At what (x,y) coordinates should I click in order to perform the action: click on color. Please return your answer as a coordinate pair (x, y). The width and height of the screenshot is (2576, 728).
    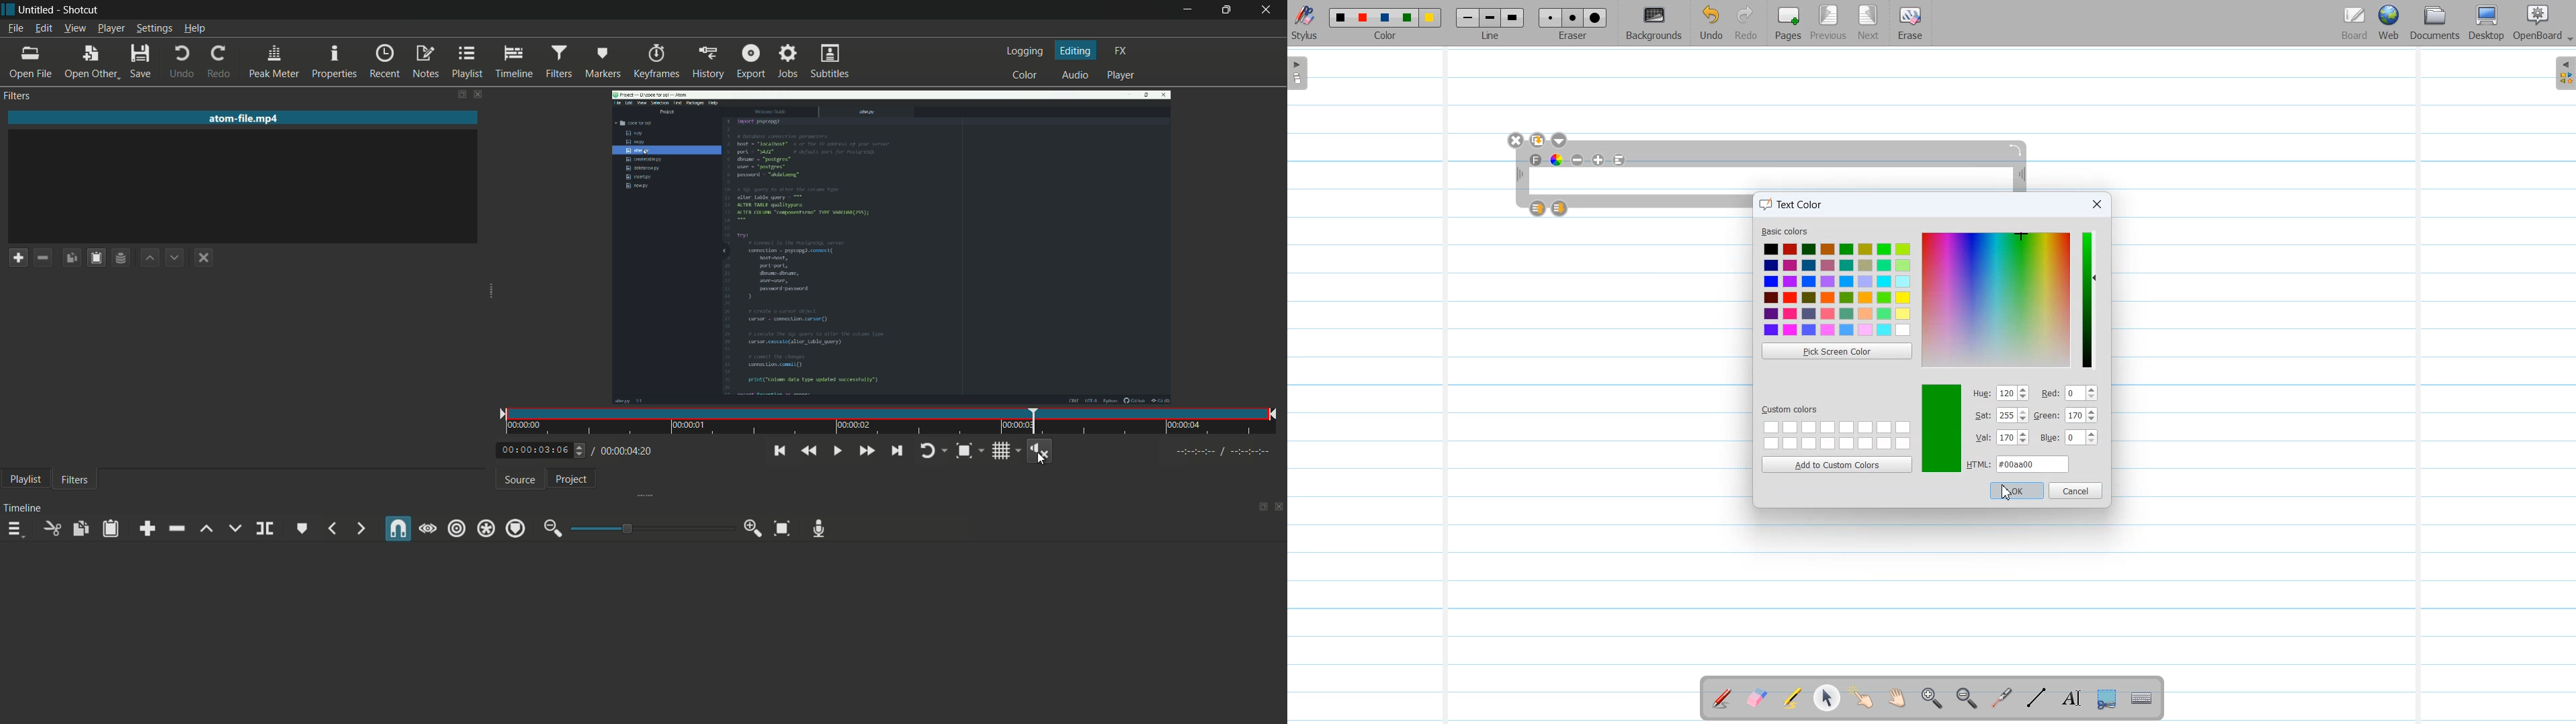
    Looking at the image, I should click on (1024, 75).